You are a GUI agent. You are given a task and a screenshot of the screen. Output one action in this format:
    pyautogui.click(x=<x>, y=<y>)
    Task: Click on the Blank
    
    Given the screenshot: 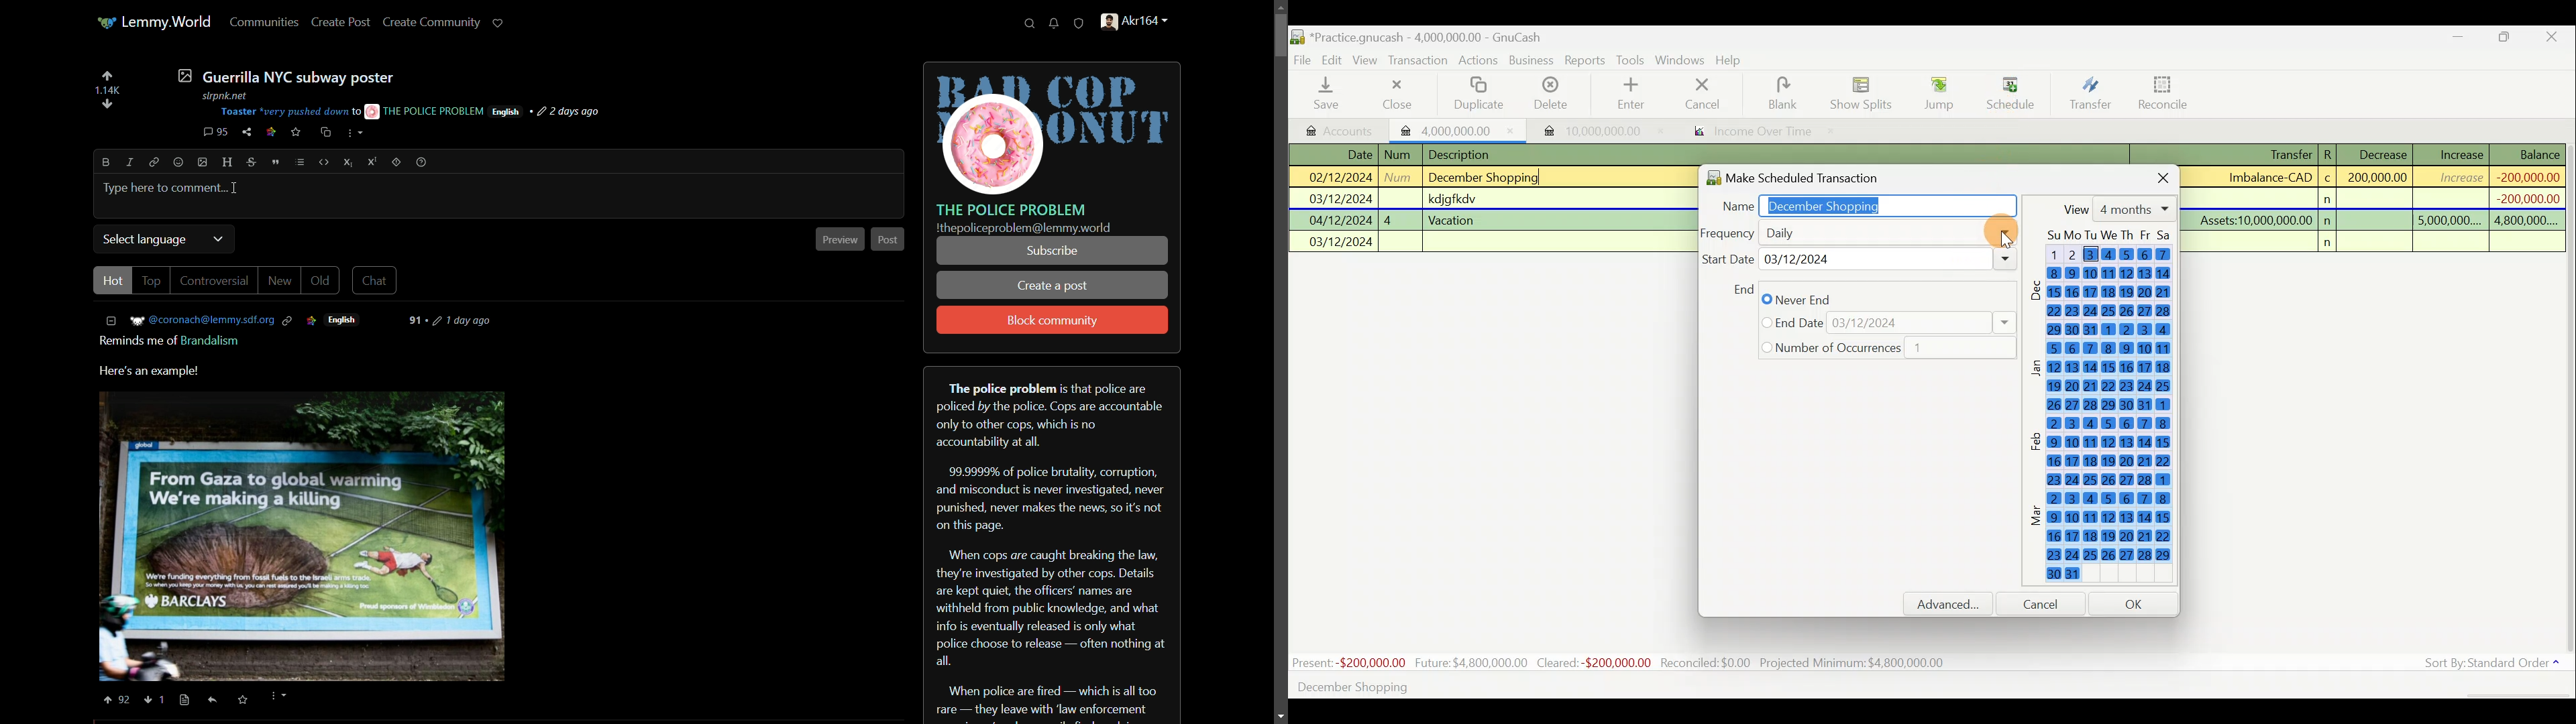 What is the action you would take?
    pyautogui.click(x=1780, y=94)
    